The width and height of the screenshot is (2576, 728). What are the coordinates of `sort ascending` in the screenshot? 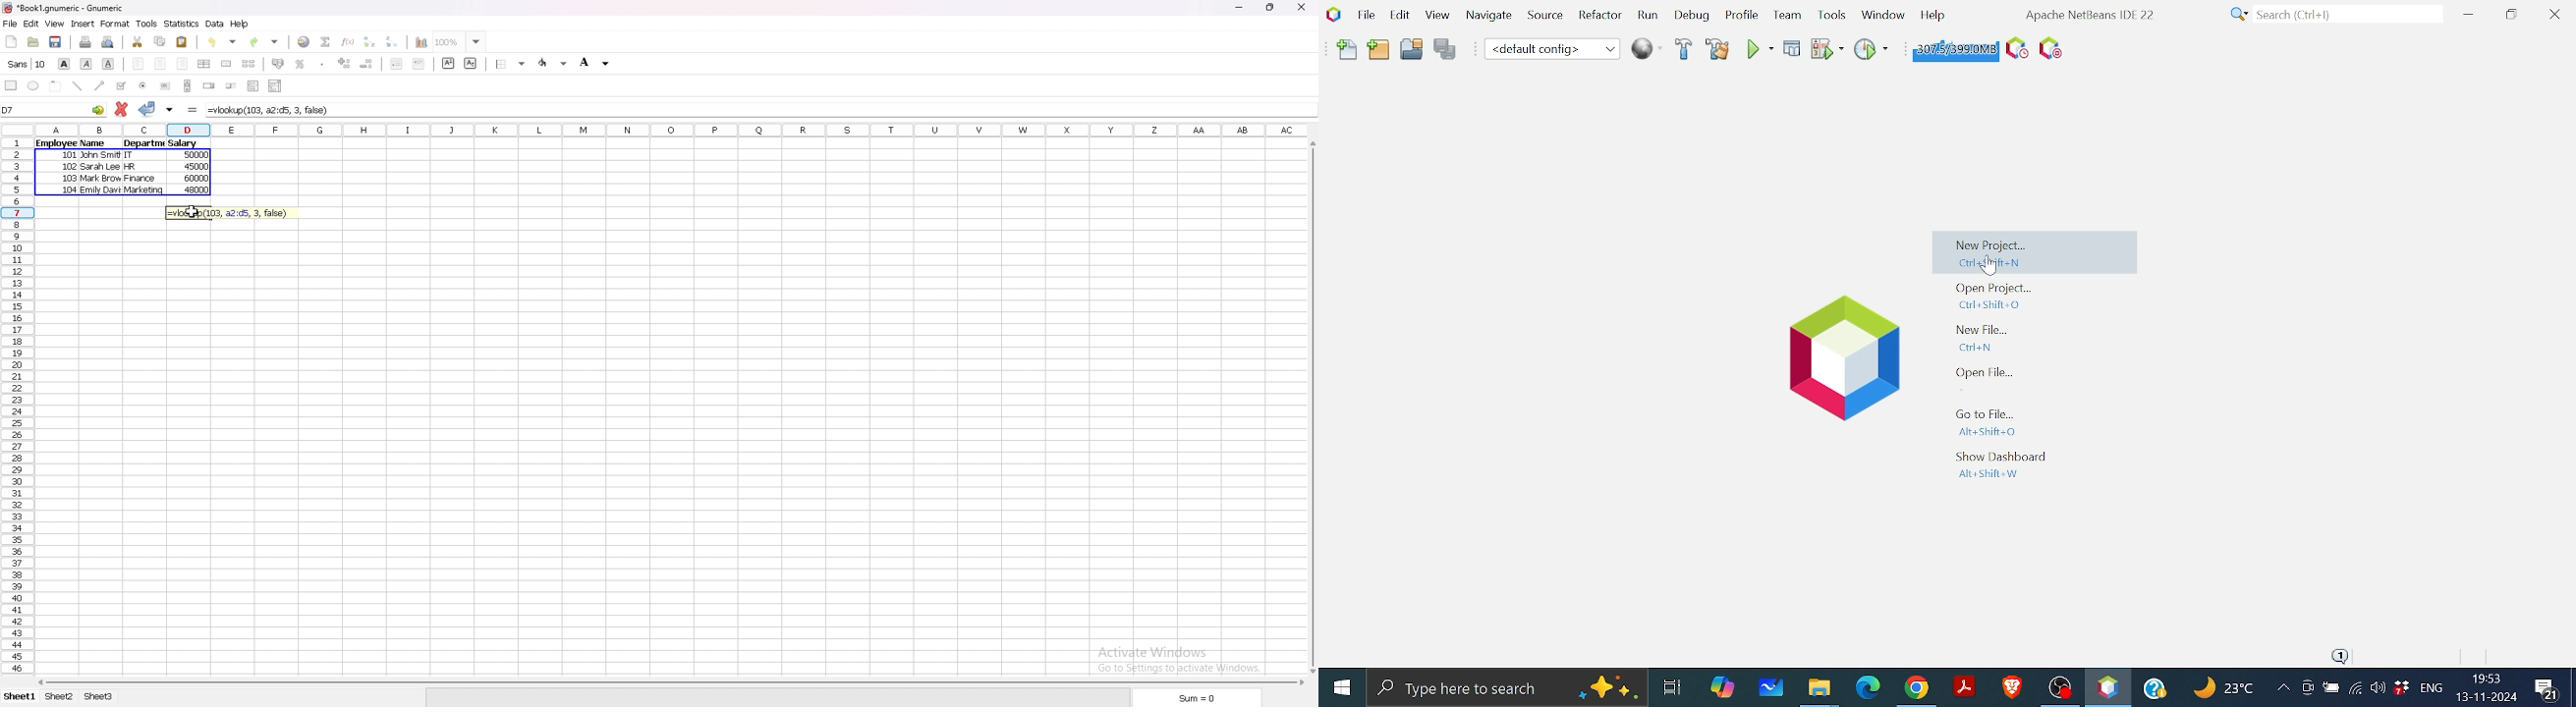 It's located at (370, 41).